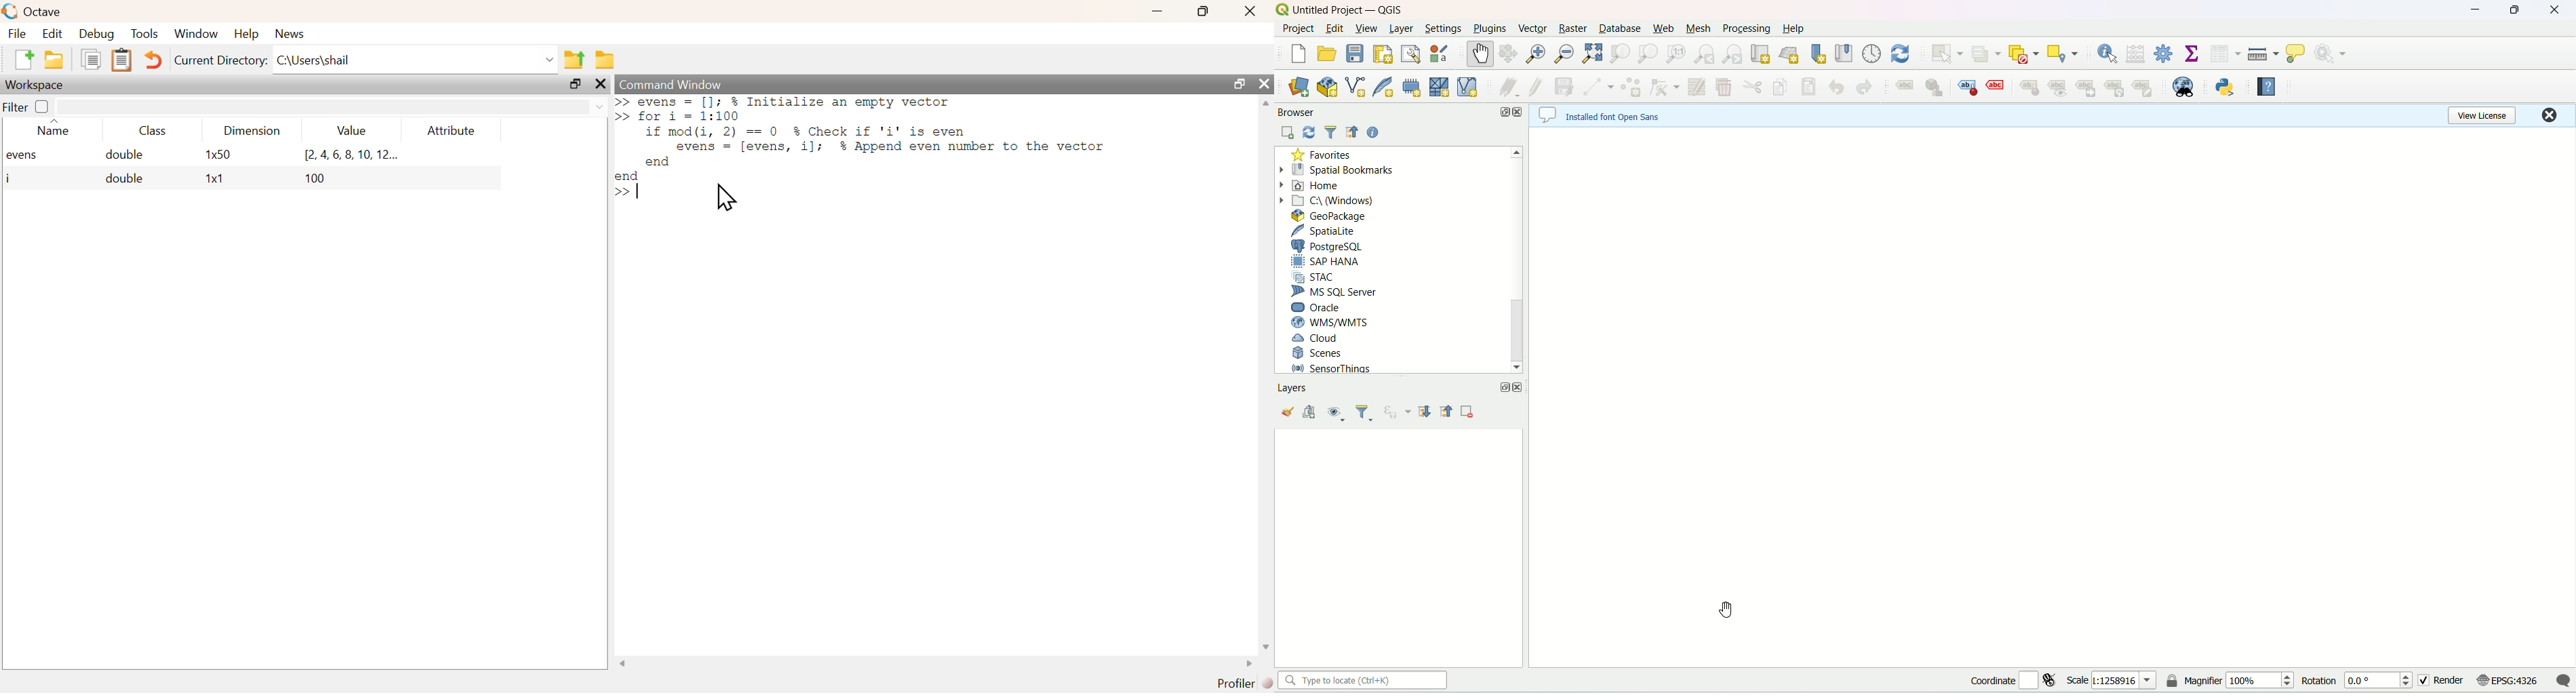 Image resolution: width=2576 pixels, height=700 pixels. What do you see at coordinates (1480, 54) in the screenshot?
I see `pan map` at bounding box center [1480, 54].